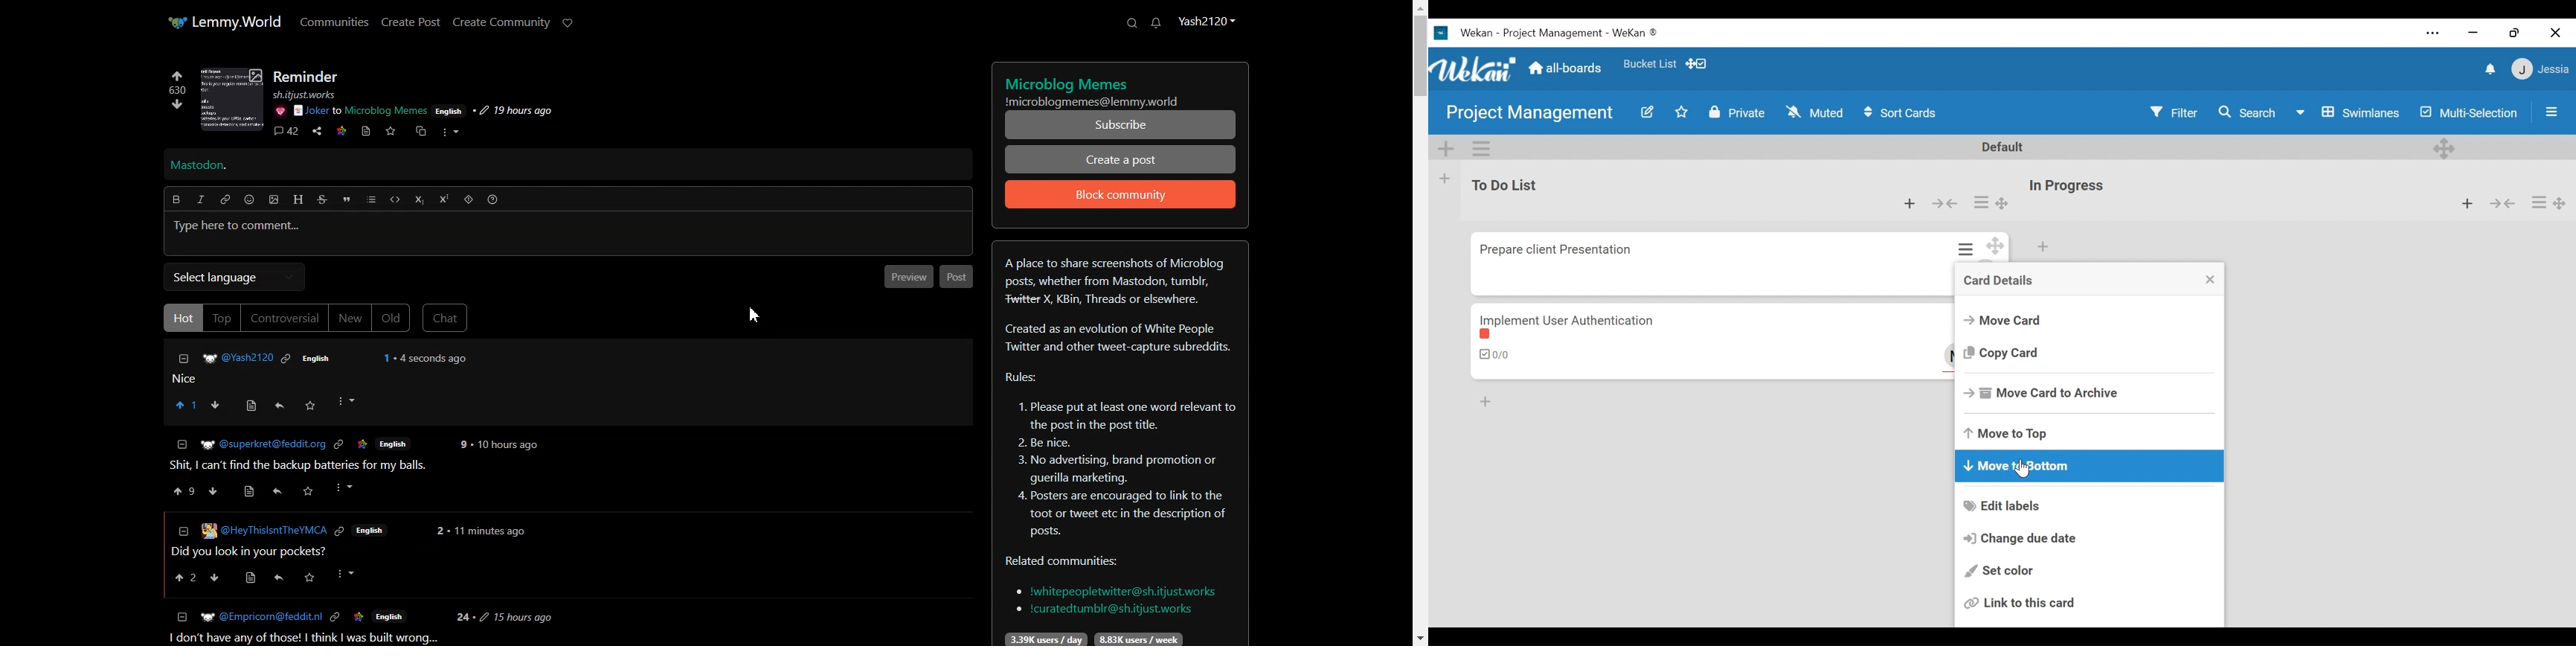 Image resolution: width=2576 pixels, height=672 pixels. Describe the element at coordinates (317, 132) in the screenshot. I see `Share` at that location.